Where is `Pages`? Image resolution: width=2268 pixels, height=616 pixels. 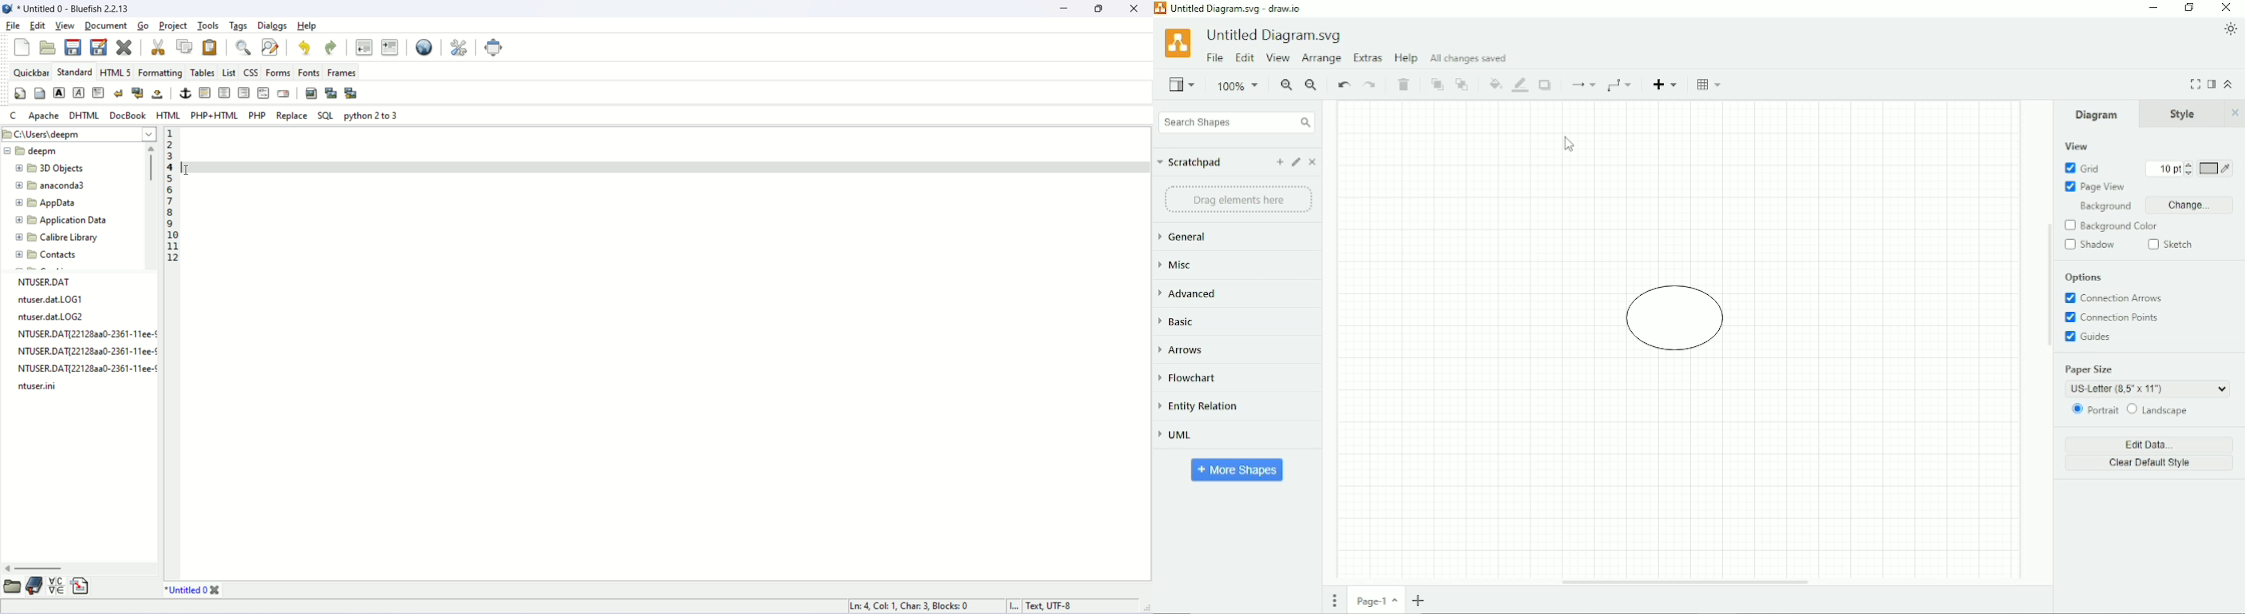 Pages is located at coordinates (1335, 602).